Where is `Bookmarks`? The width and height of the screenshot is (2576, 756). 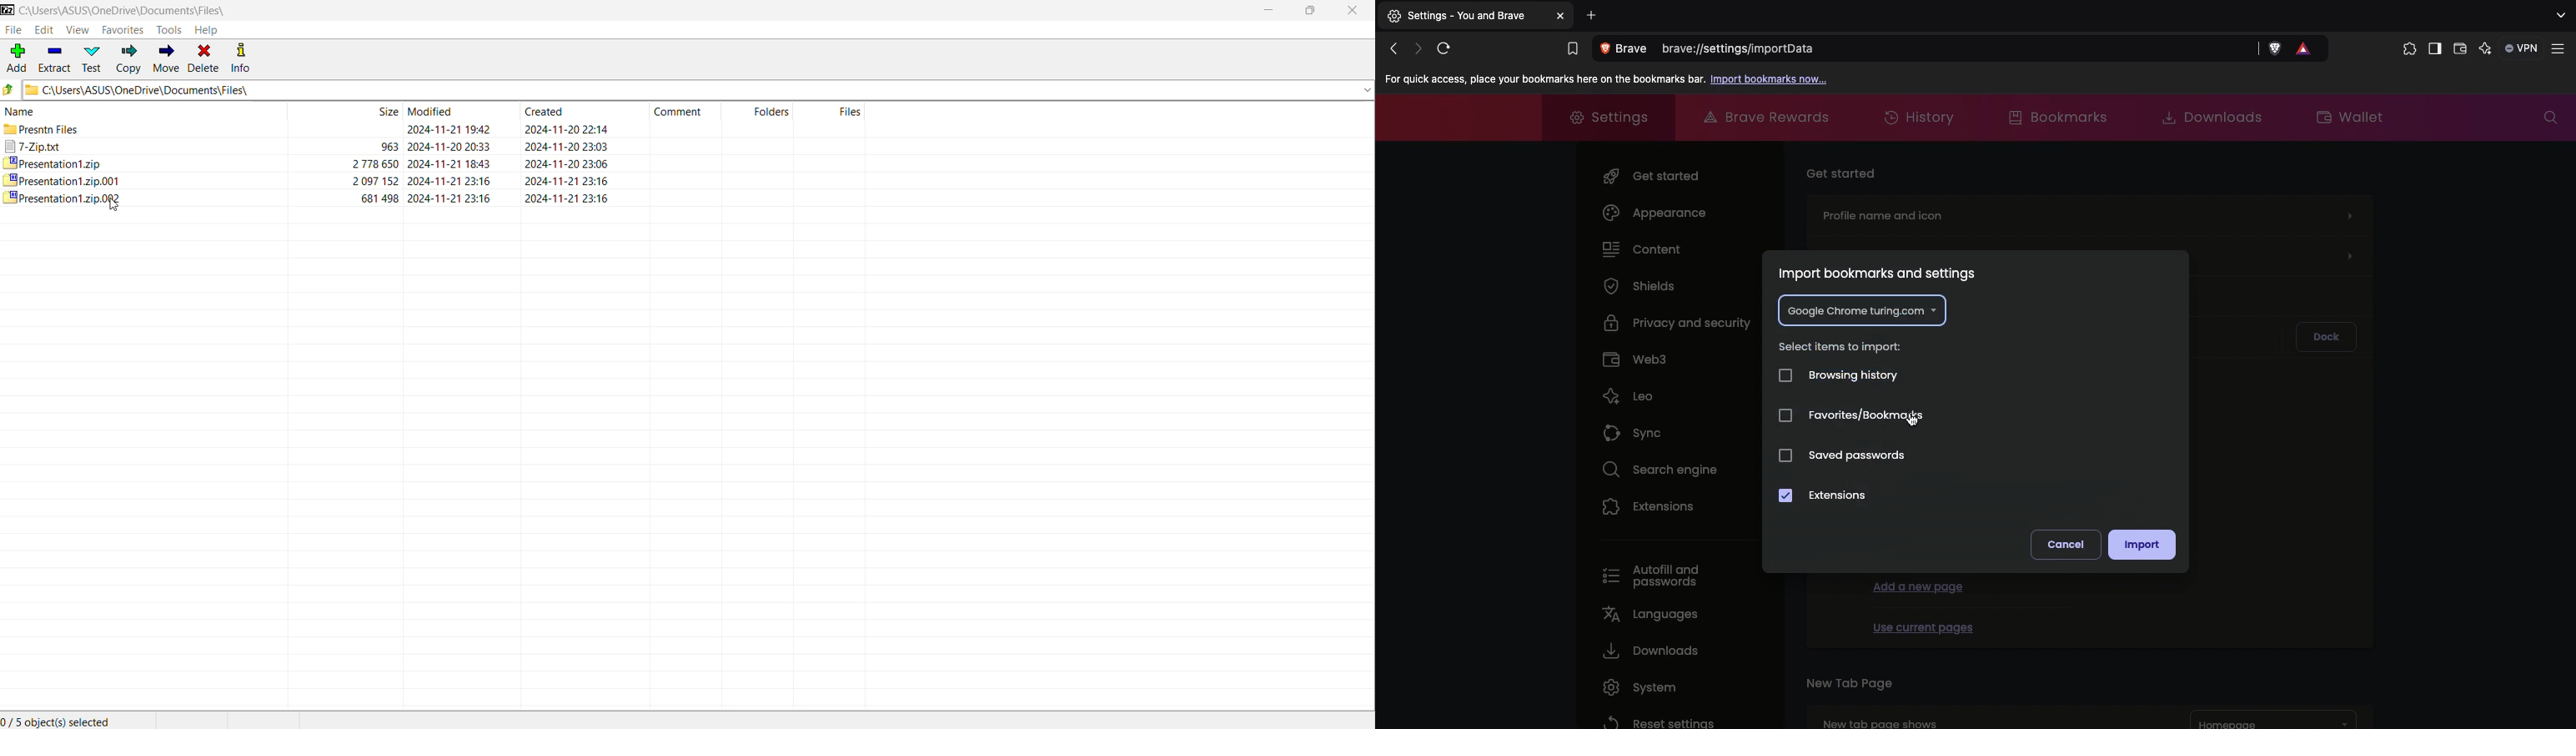
Bookmarks is located at coordinates (2056, 116).